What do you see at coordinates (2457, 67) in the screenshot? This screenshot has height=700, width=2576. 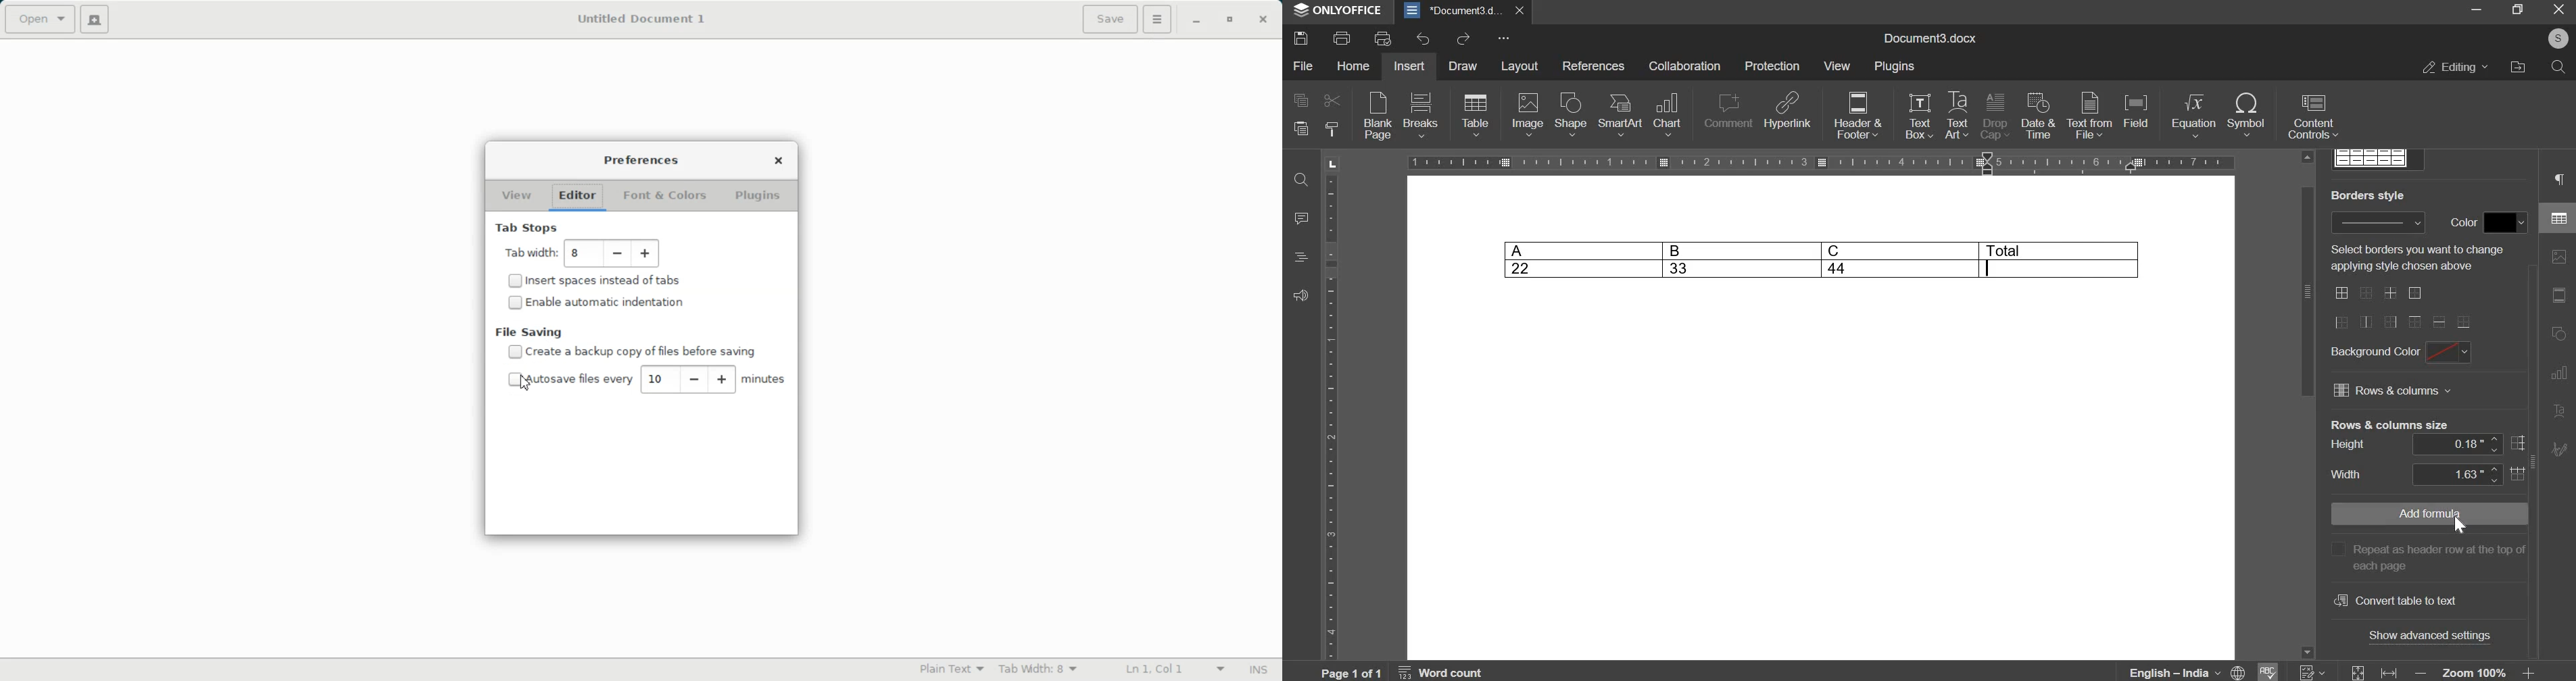 I see `editing` at bounding box center [2457, 67].